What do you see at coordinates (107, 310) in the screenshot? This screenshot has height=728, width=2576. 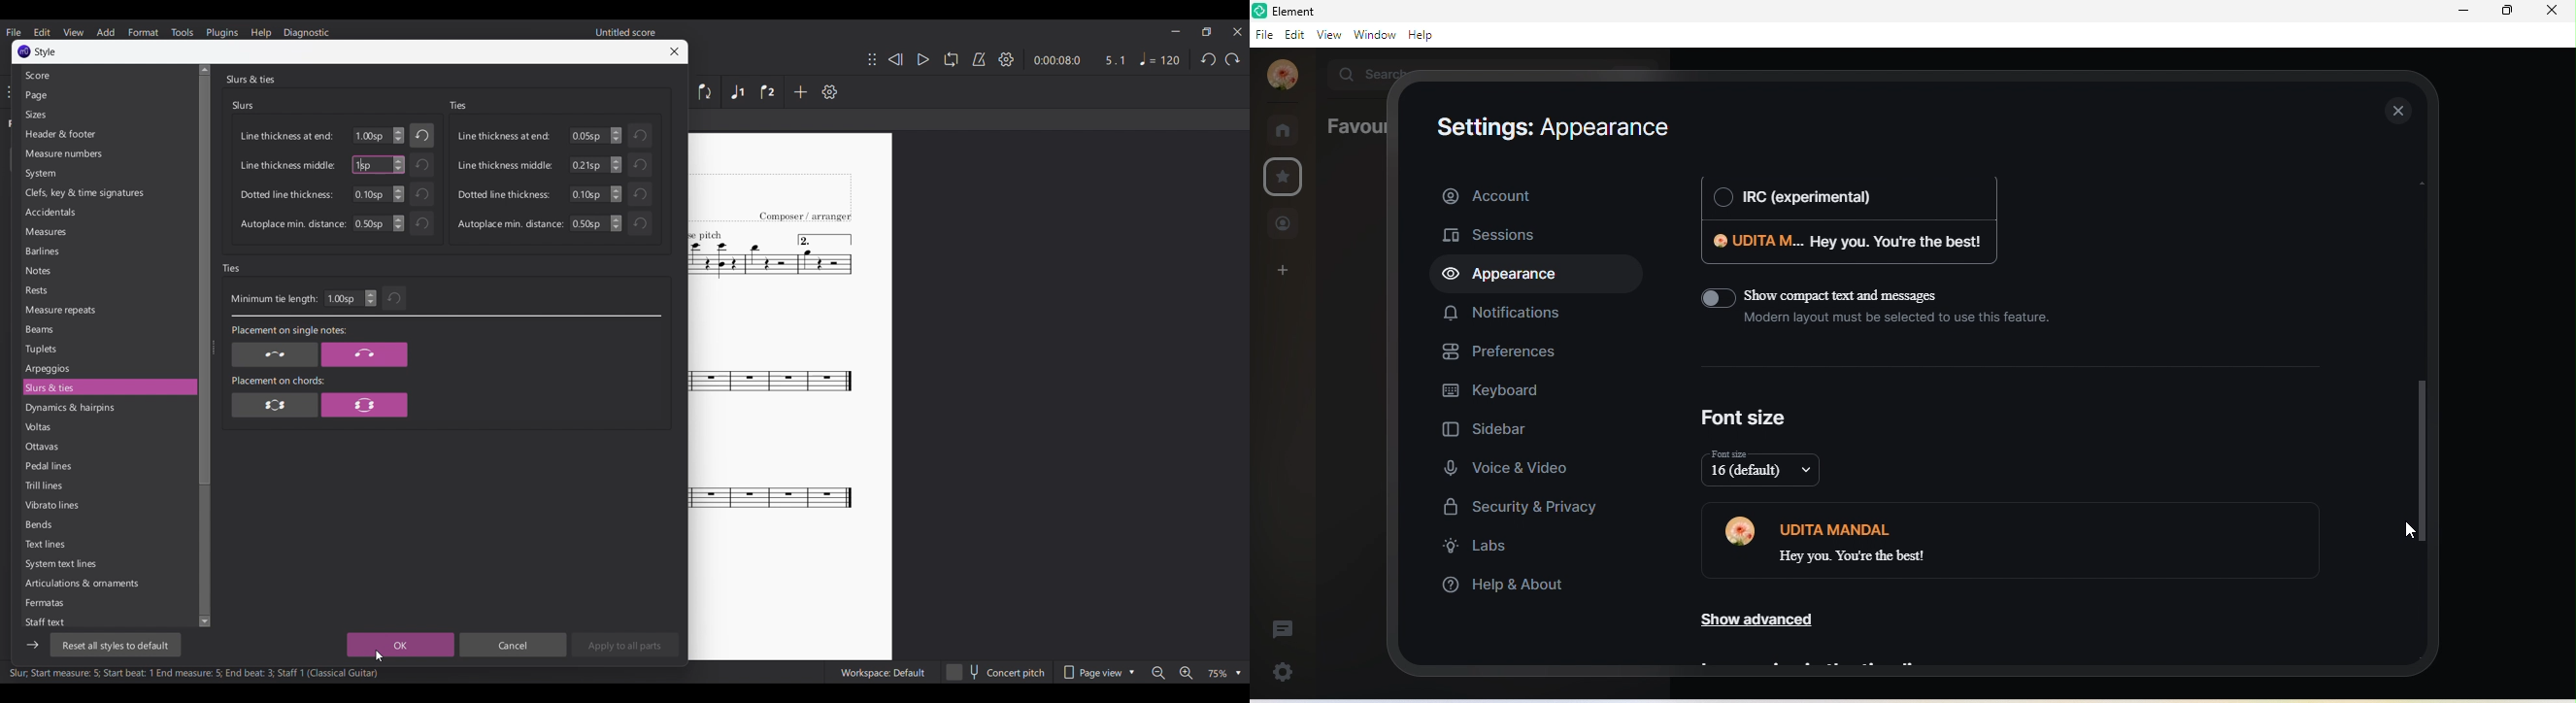 I see `Measure repeats` at bounding box center [107, 310].